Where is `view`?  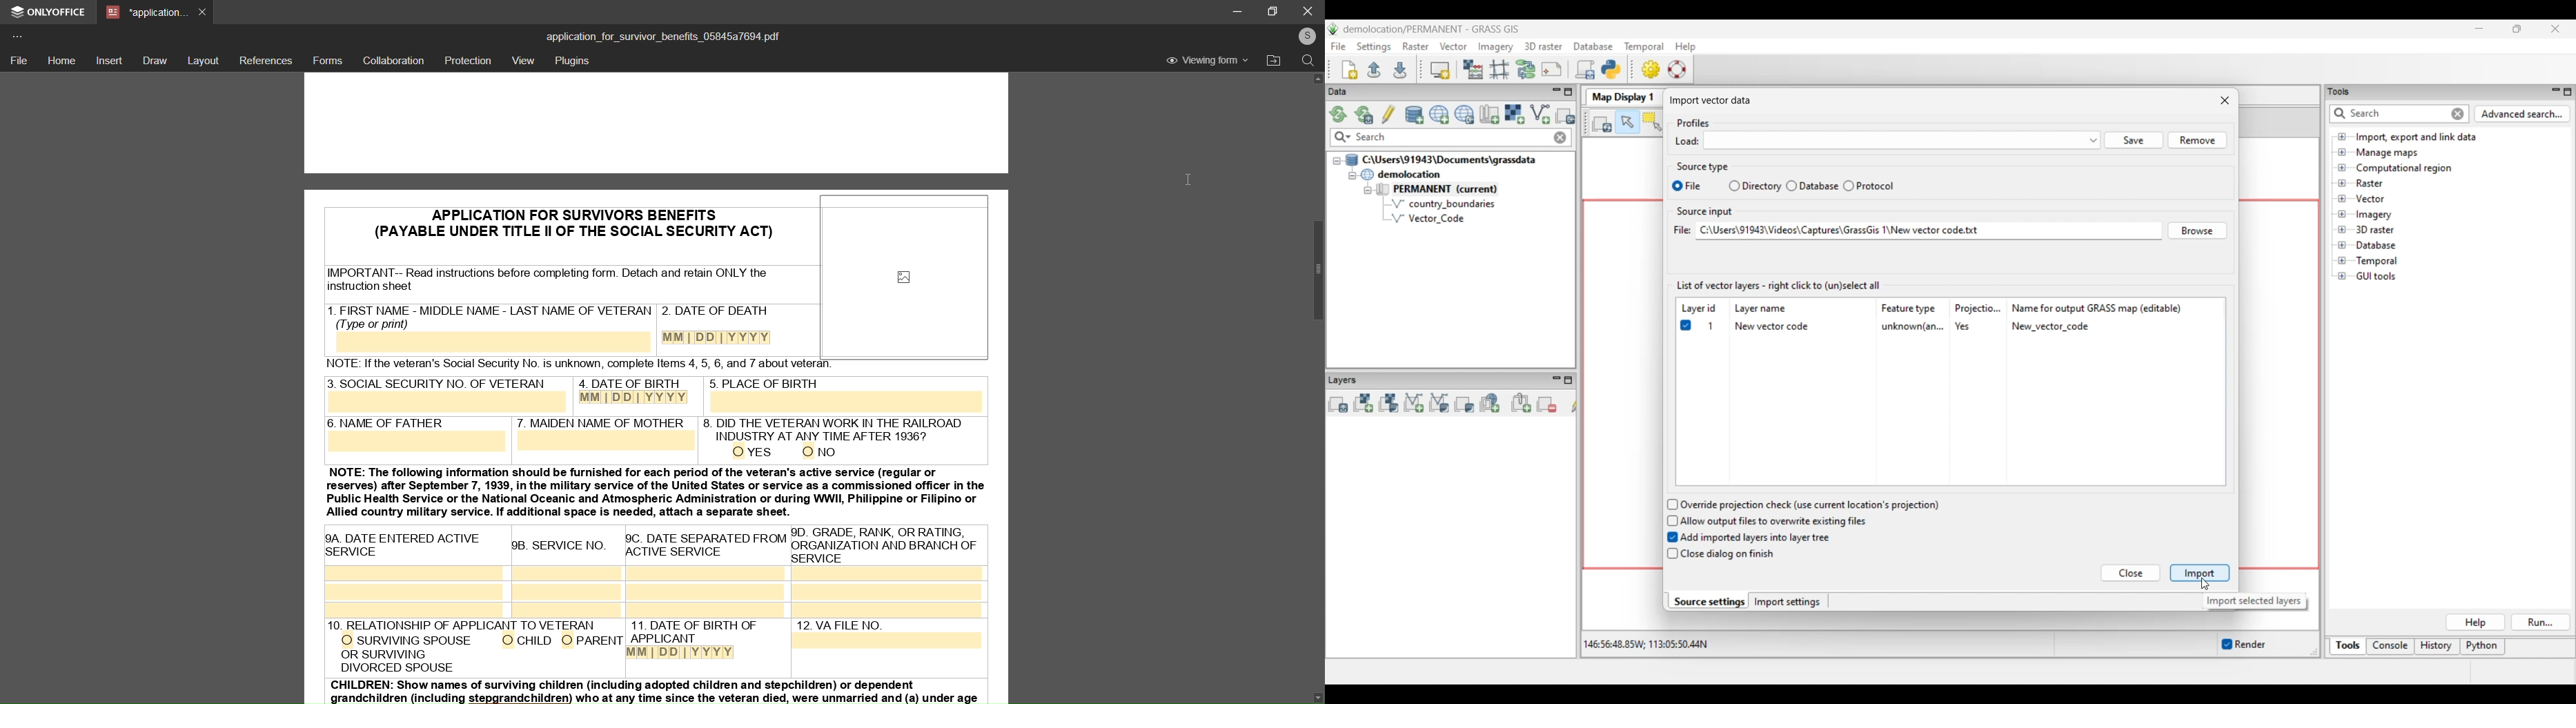
view is located at coordinates (523, 61).